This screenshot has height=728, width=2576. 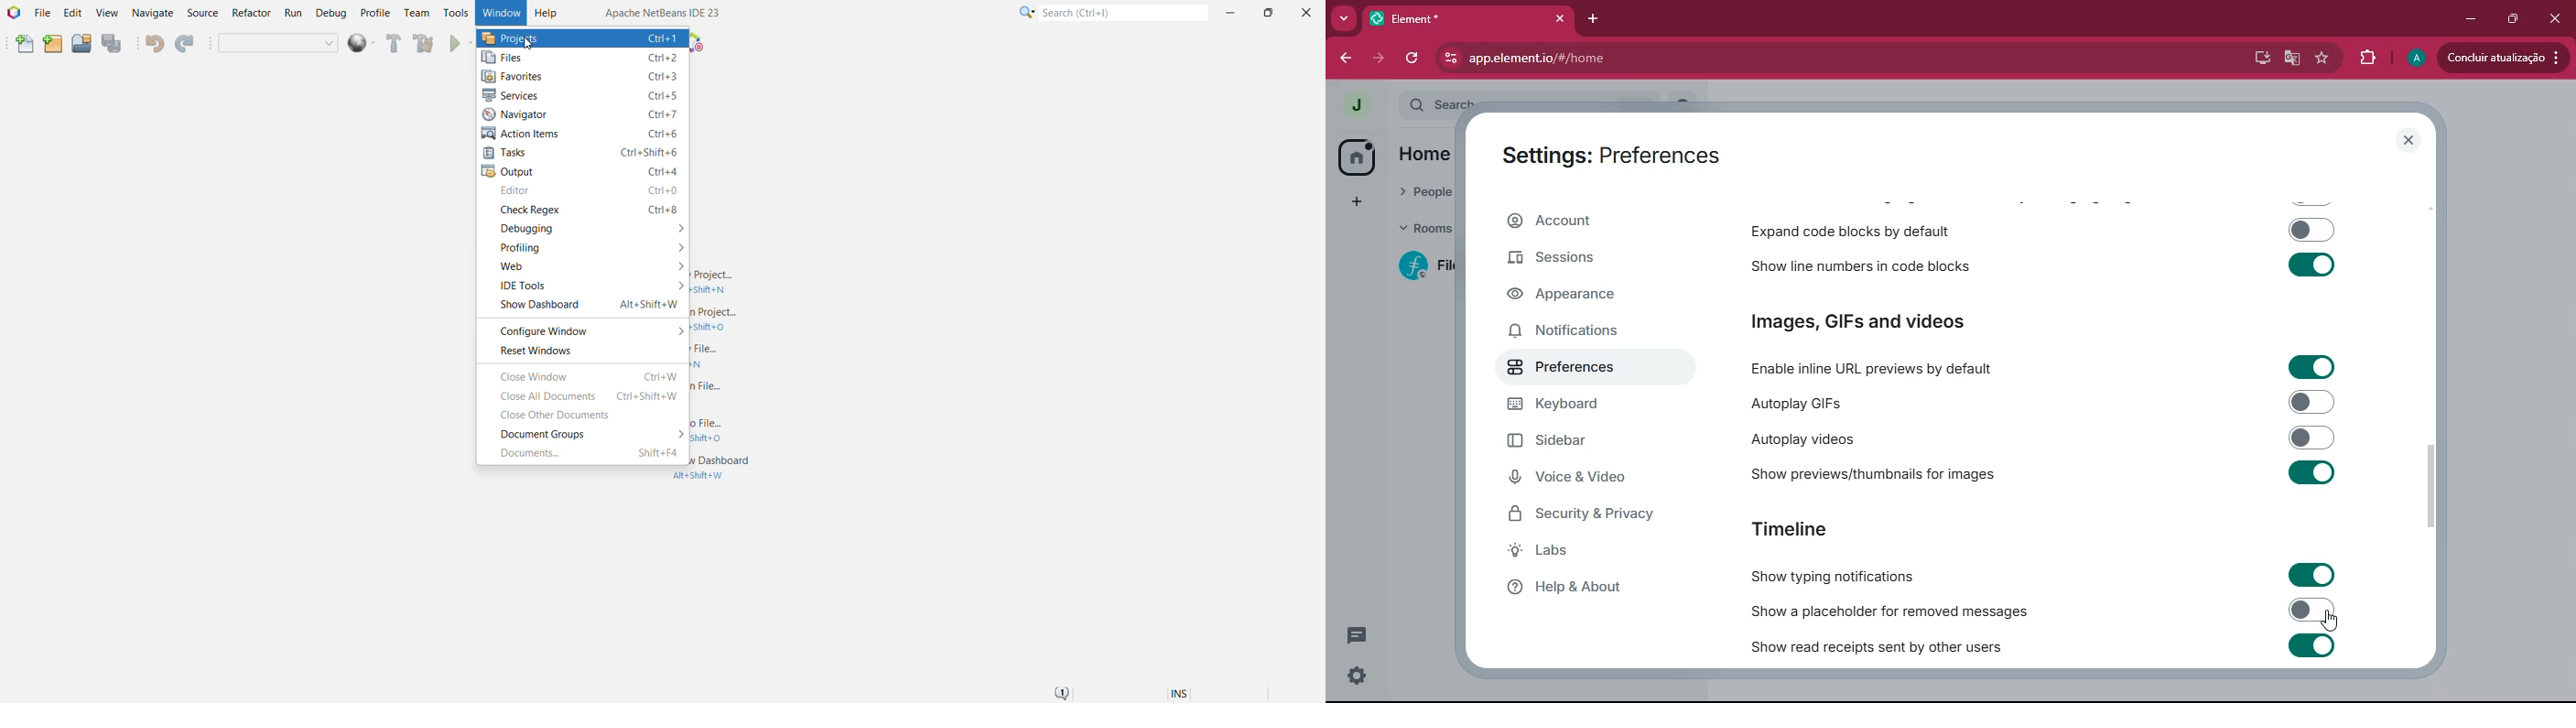 What do you see at coordinates (2406, 139) in the screenshot?
I see `close` at bounding box center [2406, 139].